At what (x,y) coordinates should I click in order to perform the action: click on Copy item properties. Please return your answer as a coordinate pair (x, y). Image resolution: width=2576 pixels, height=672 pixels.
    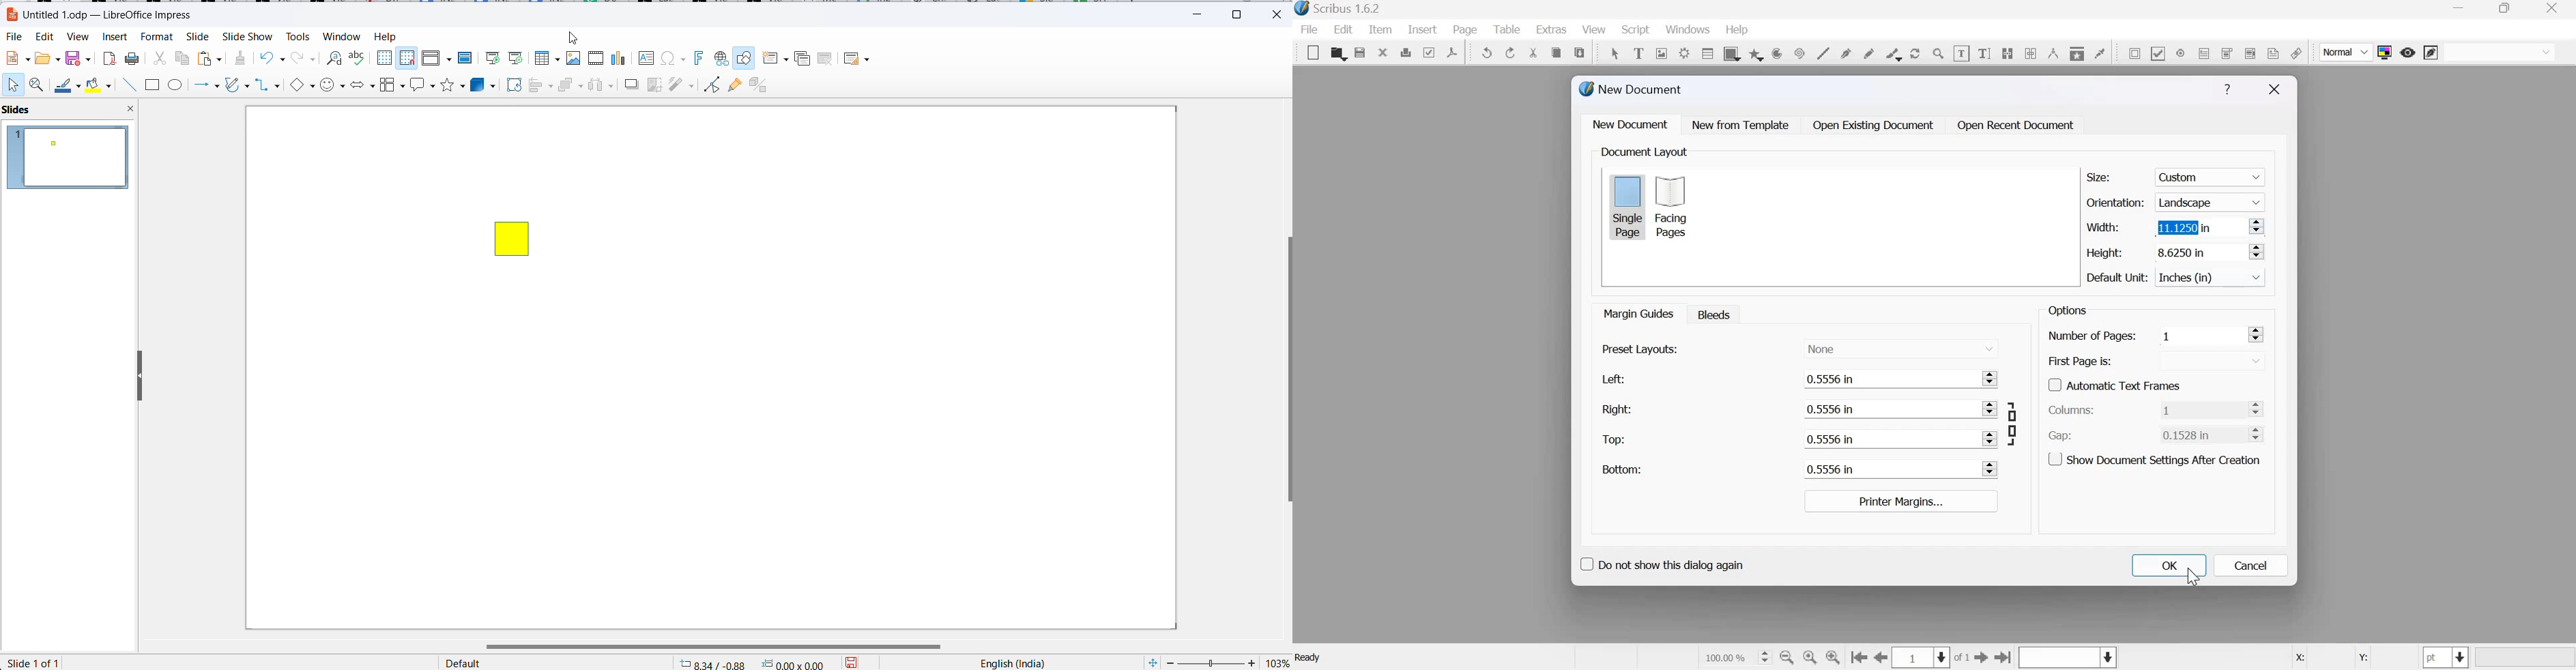
    Looking at the image, I should click on (2076, 51).